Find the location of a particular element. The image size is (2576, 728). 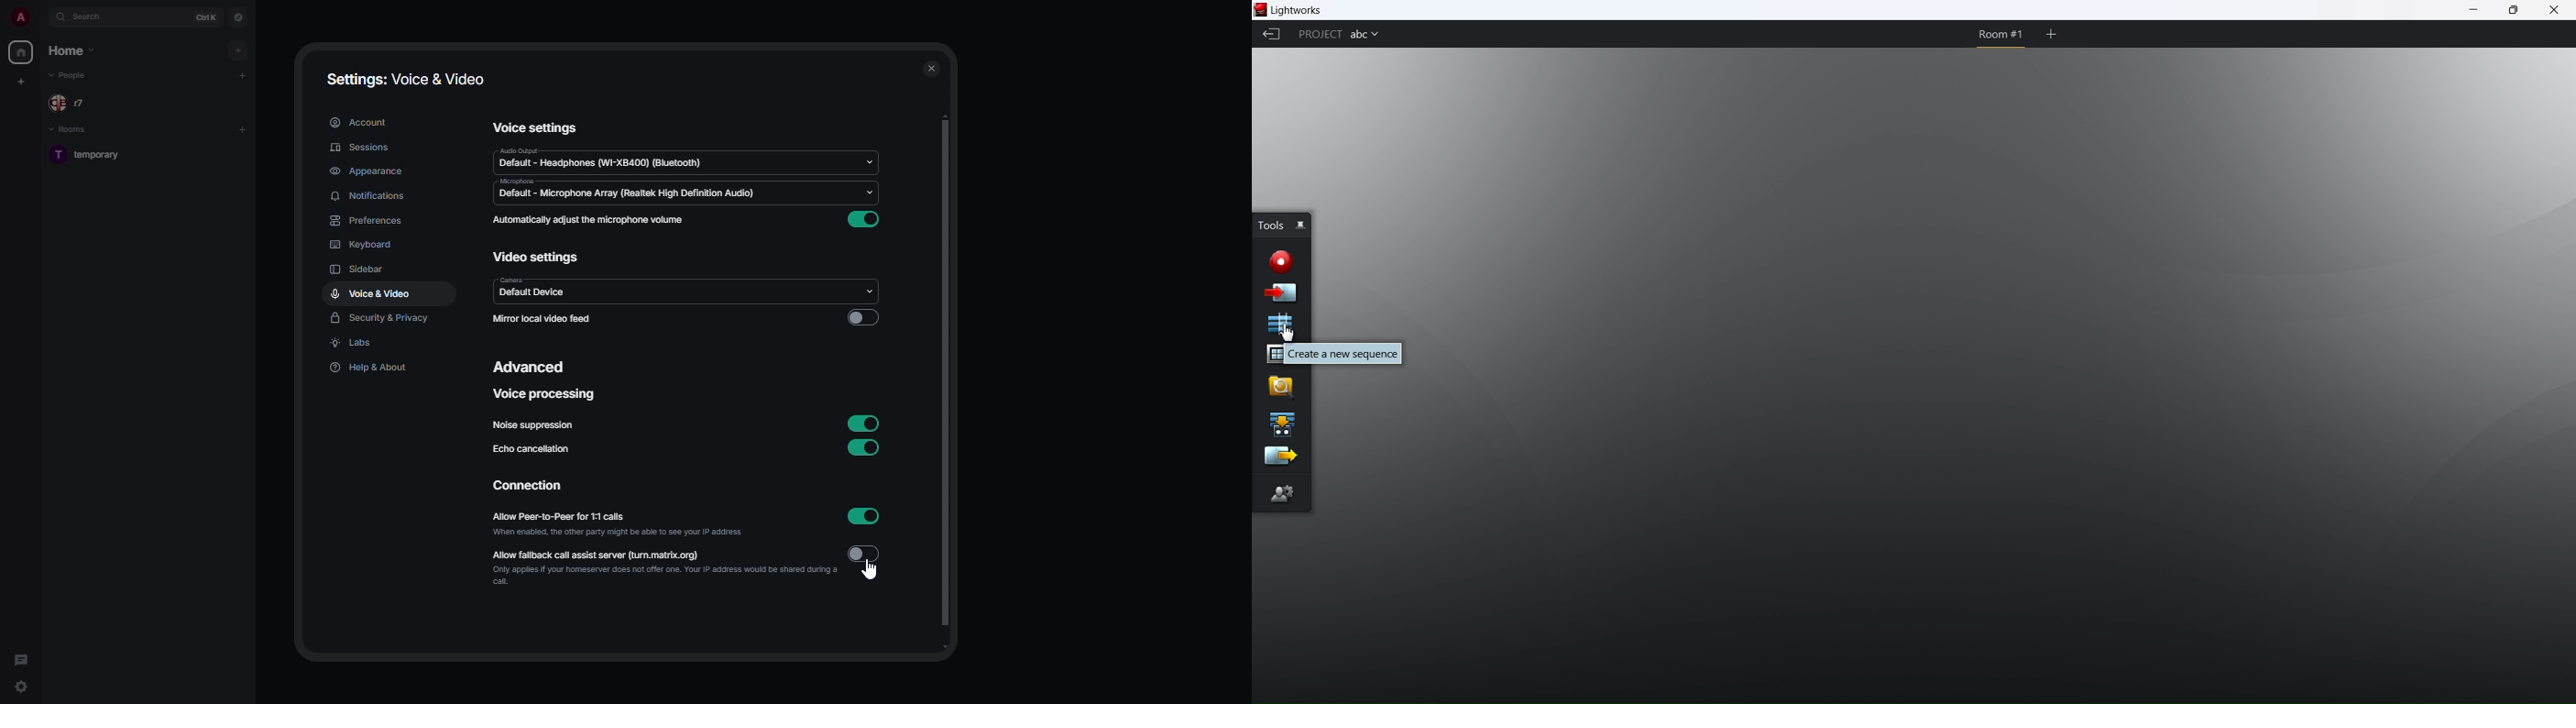

automatically adjust the microphone volume is located at coordinates (587, 219).